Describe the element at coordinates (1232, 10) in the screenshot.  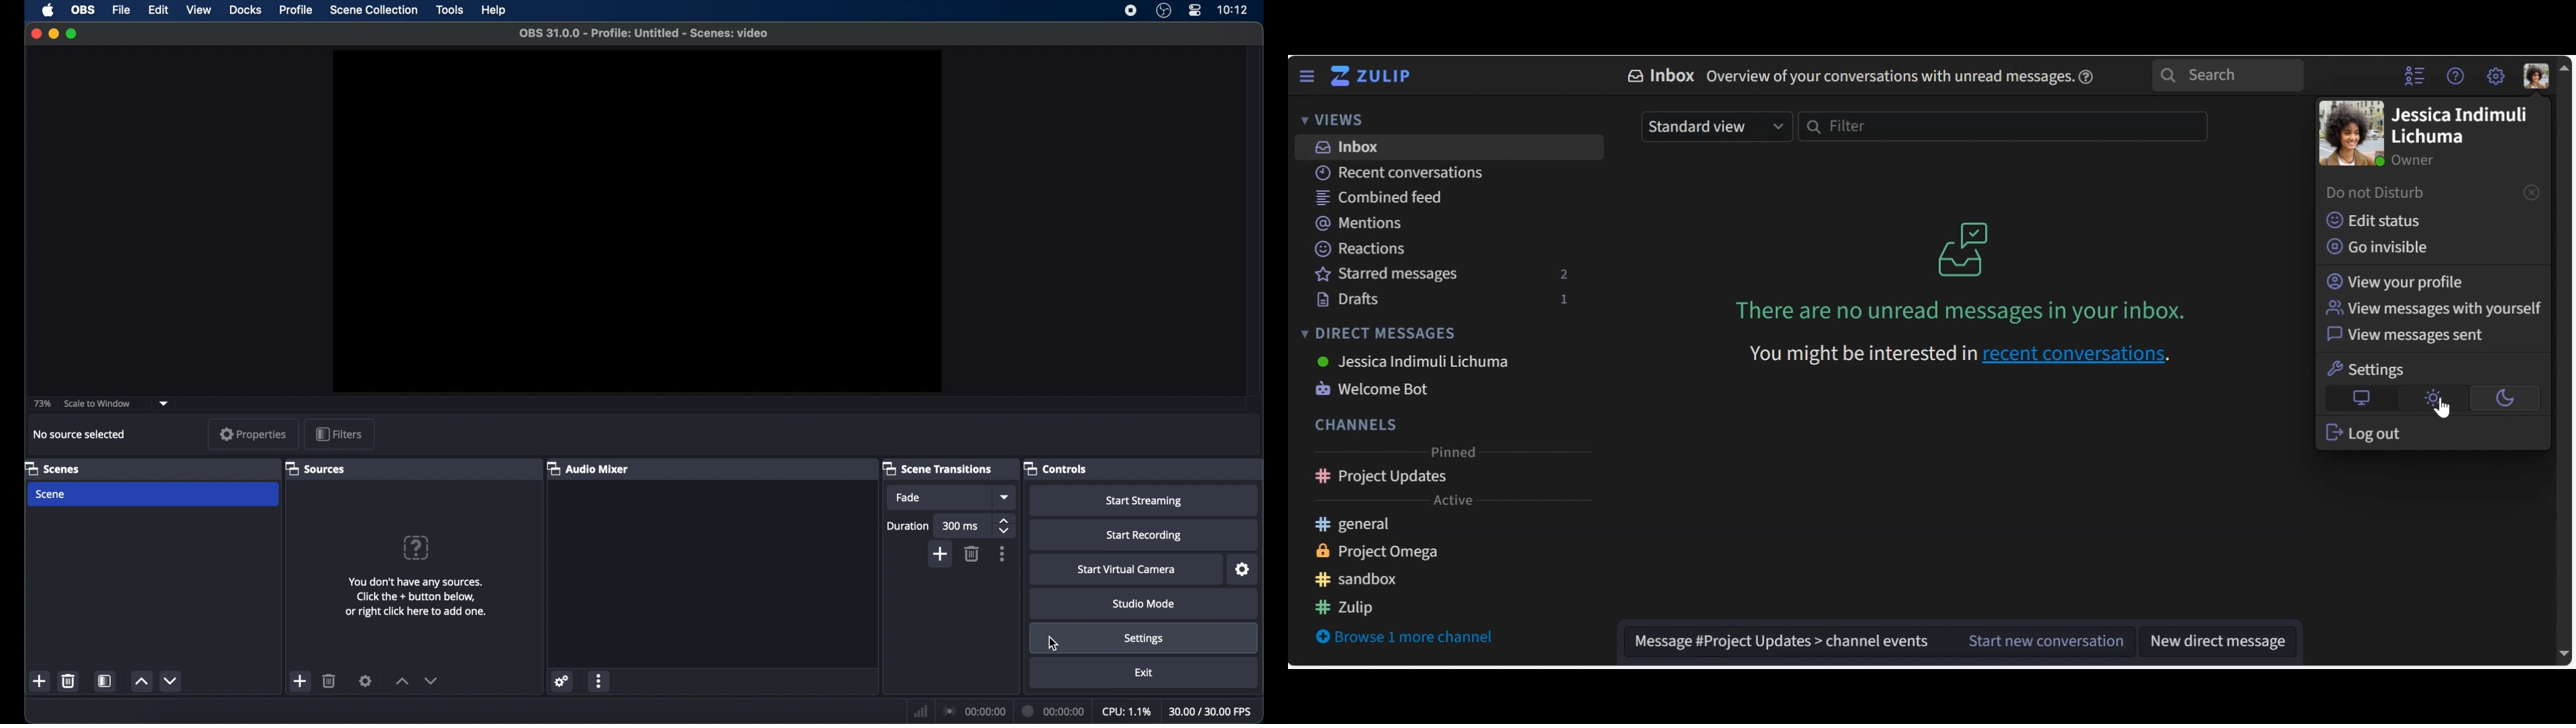
I see `time` at that location.